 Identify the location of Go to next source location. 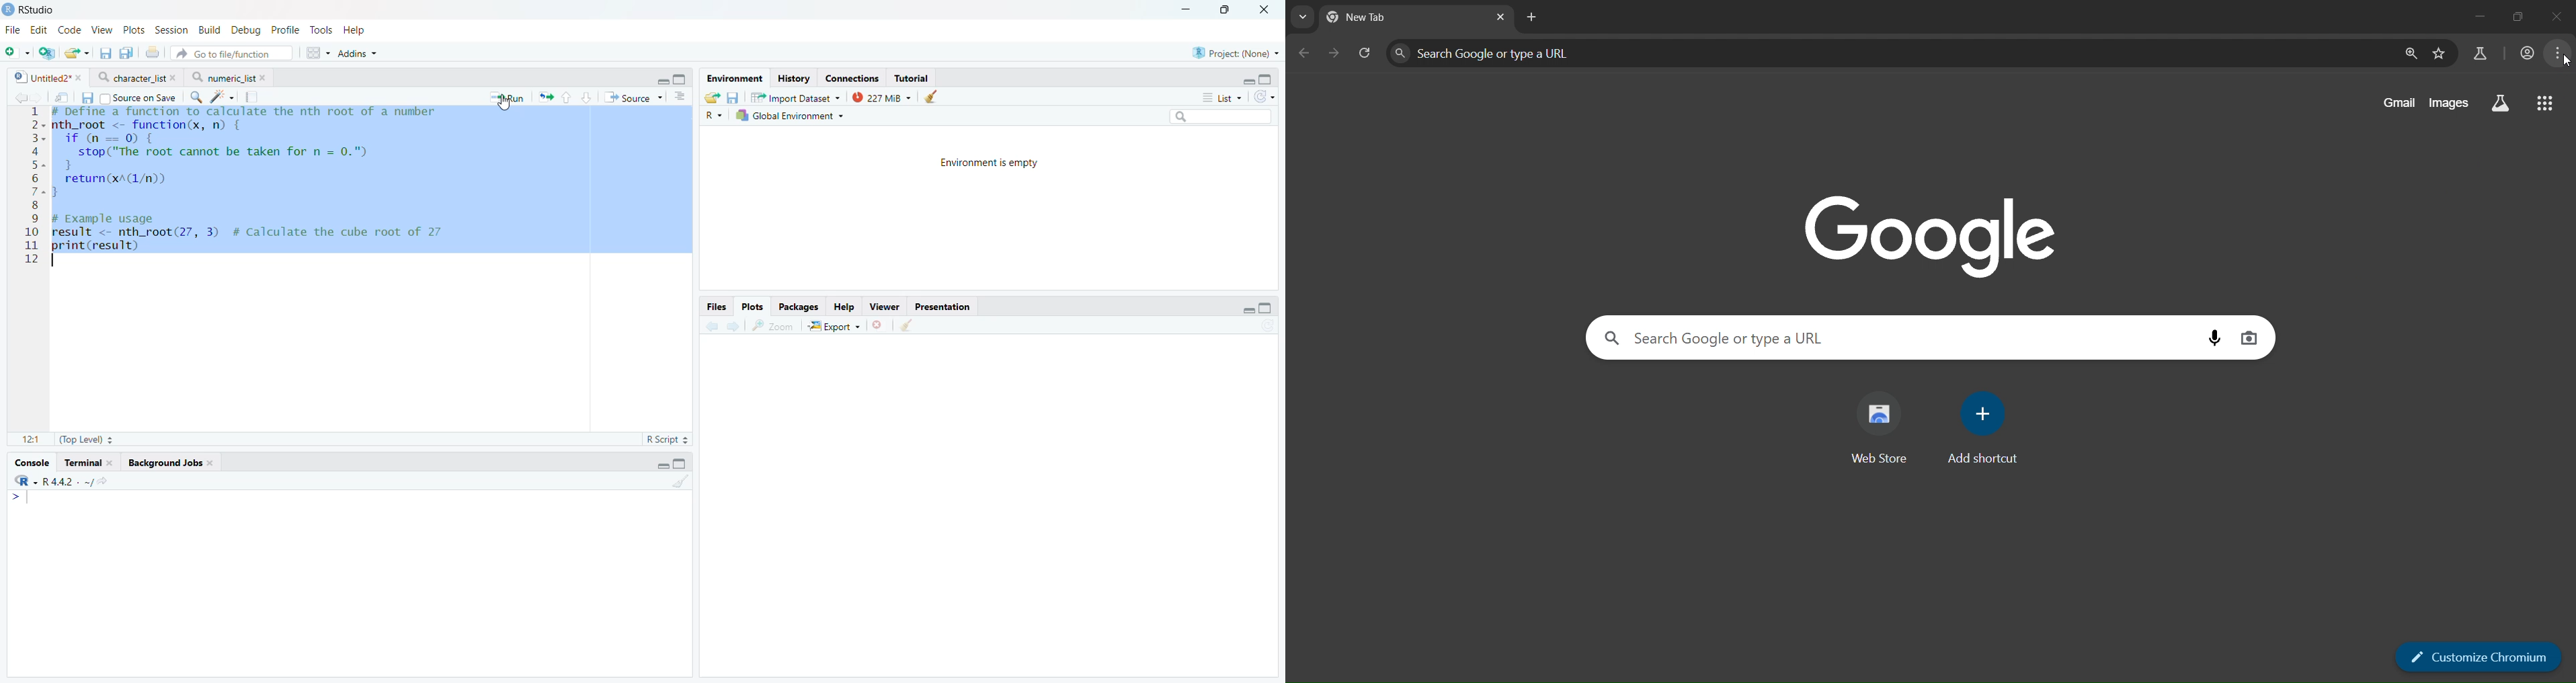
(36, 98).